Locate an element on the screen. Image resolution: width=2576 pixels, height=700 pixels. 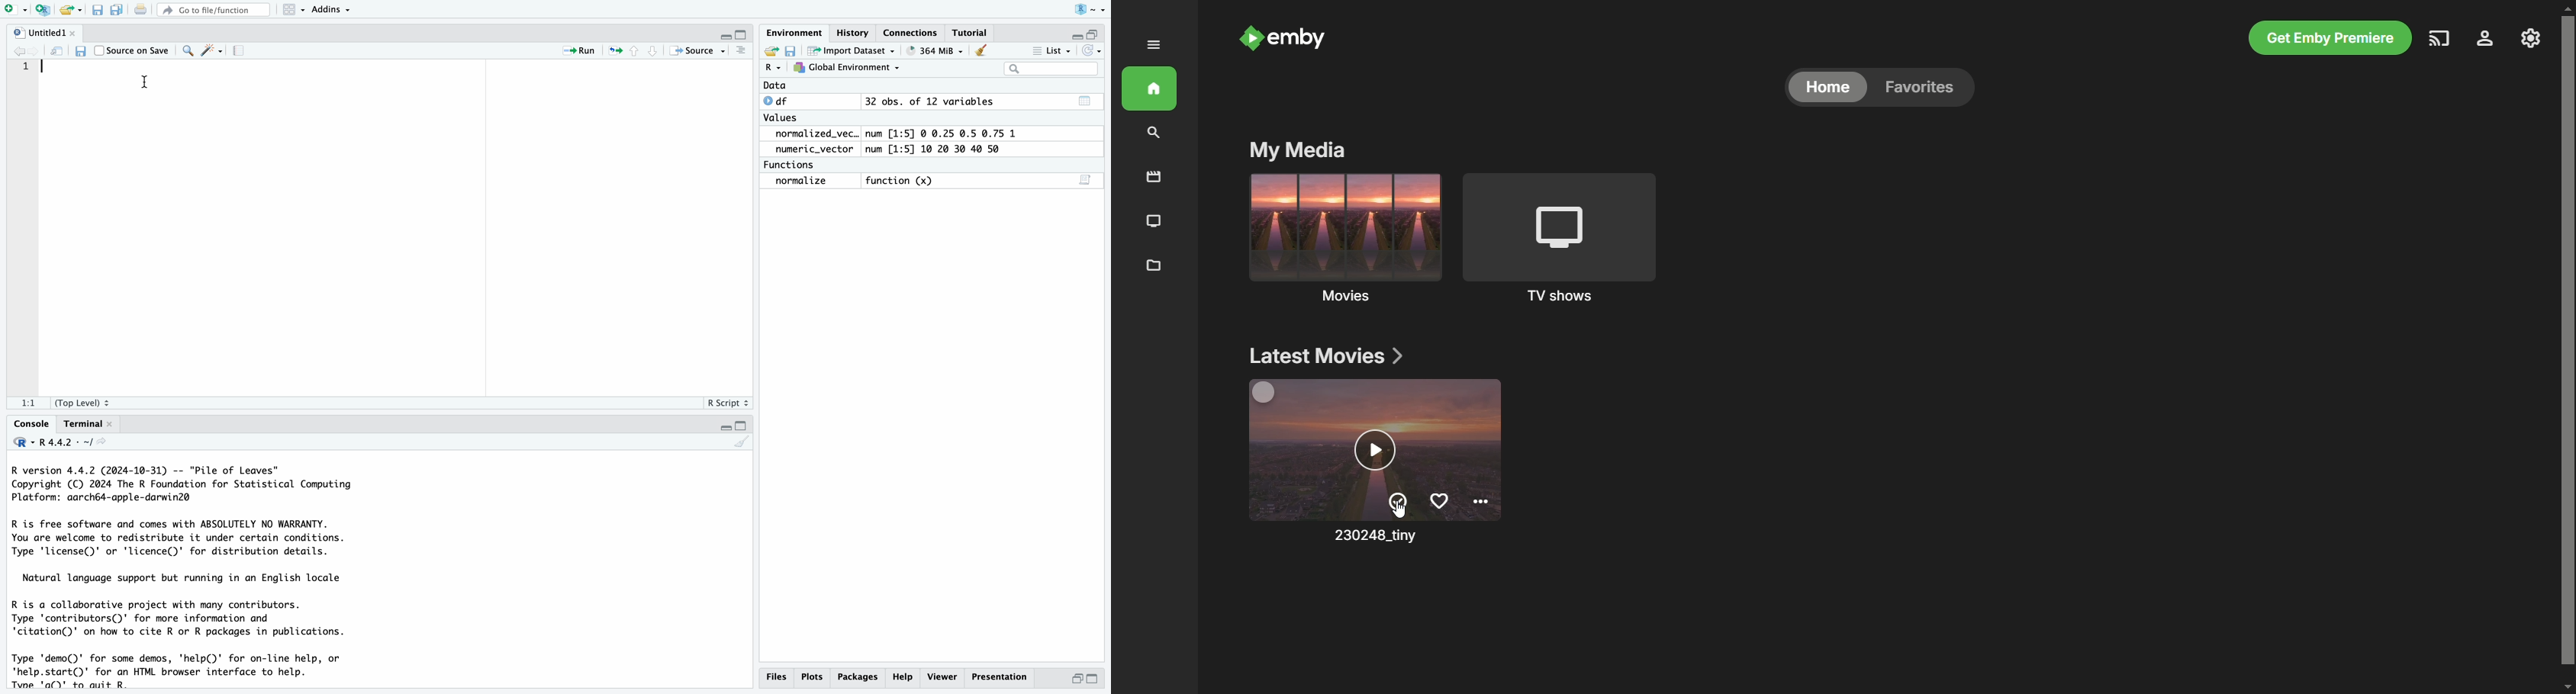
Open is located at coordinates (770, 50).